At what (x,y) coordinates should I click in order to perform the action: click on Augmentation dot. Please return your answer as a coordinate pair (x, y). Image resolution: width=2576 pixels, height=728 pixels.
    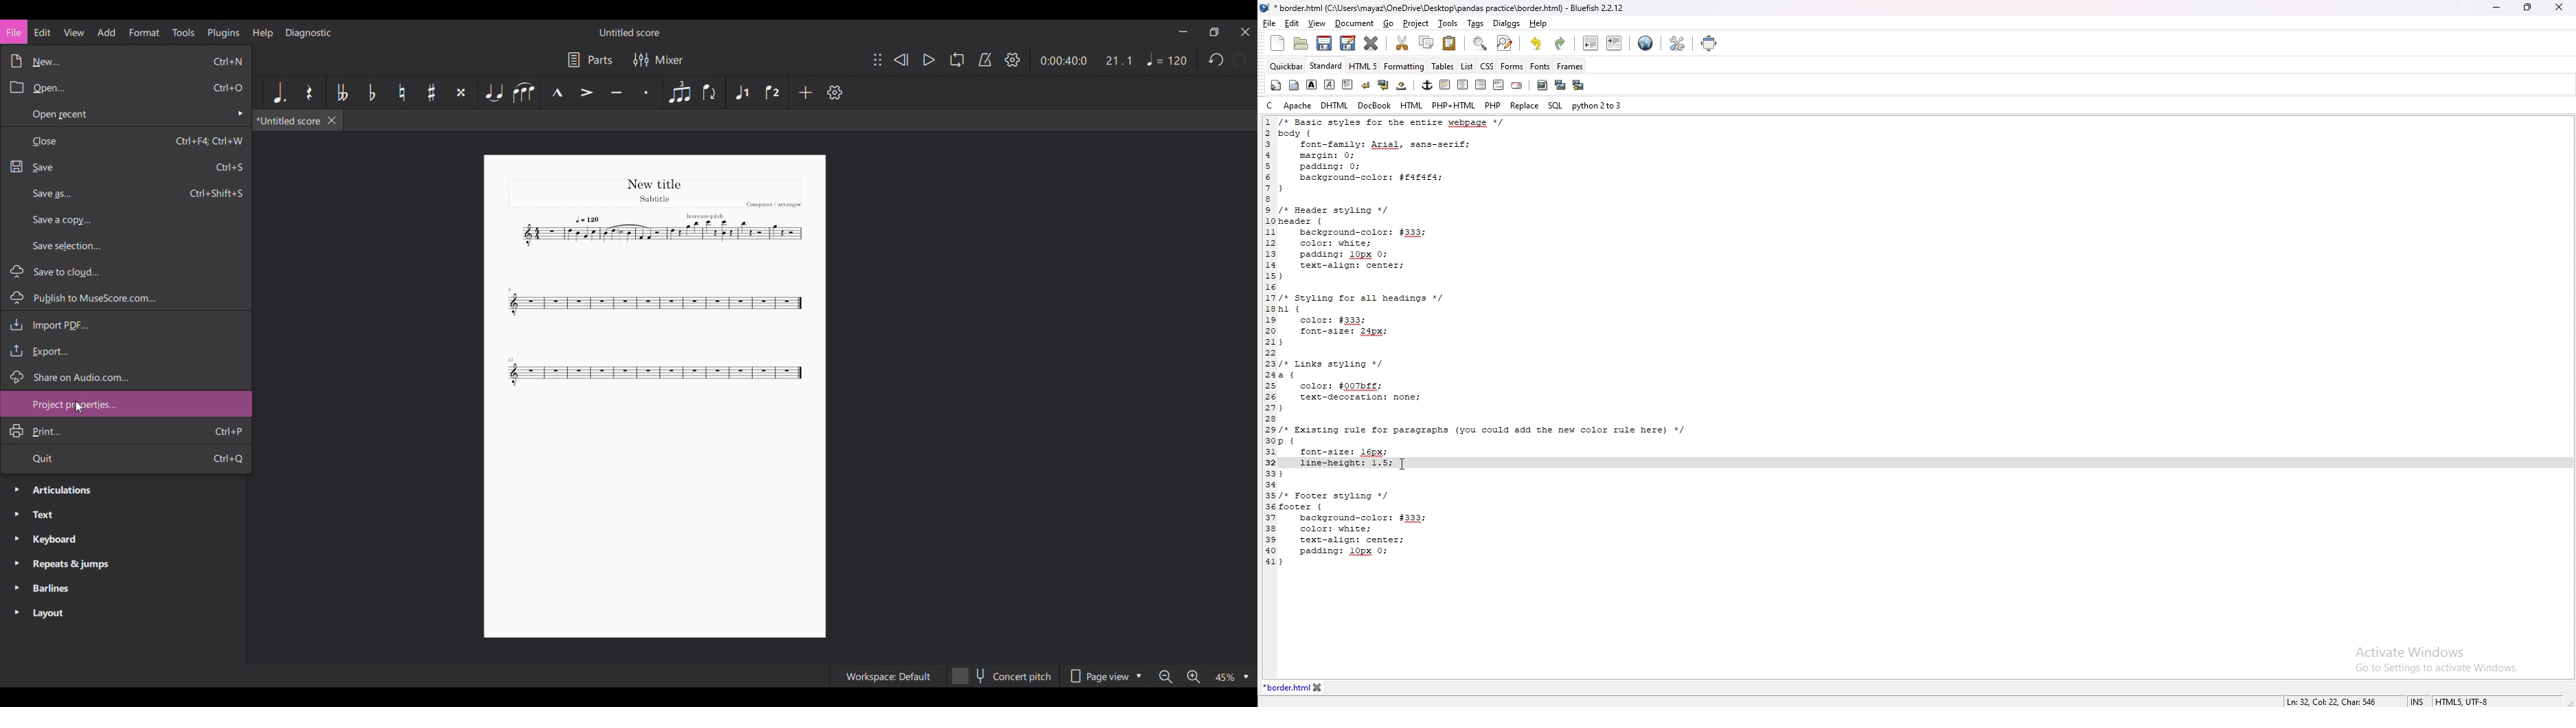
    Looking at the image, I should click on (279, 92).